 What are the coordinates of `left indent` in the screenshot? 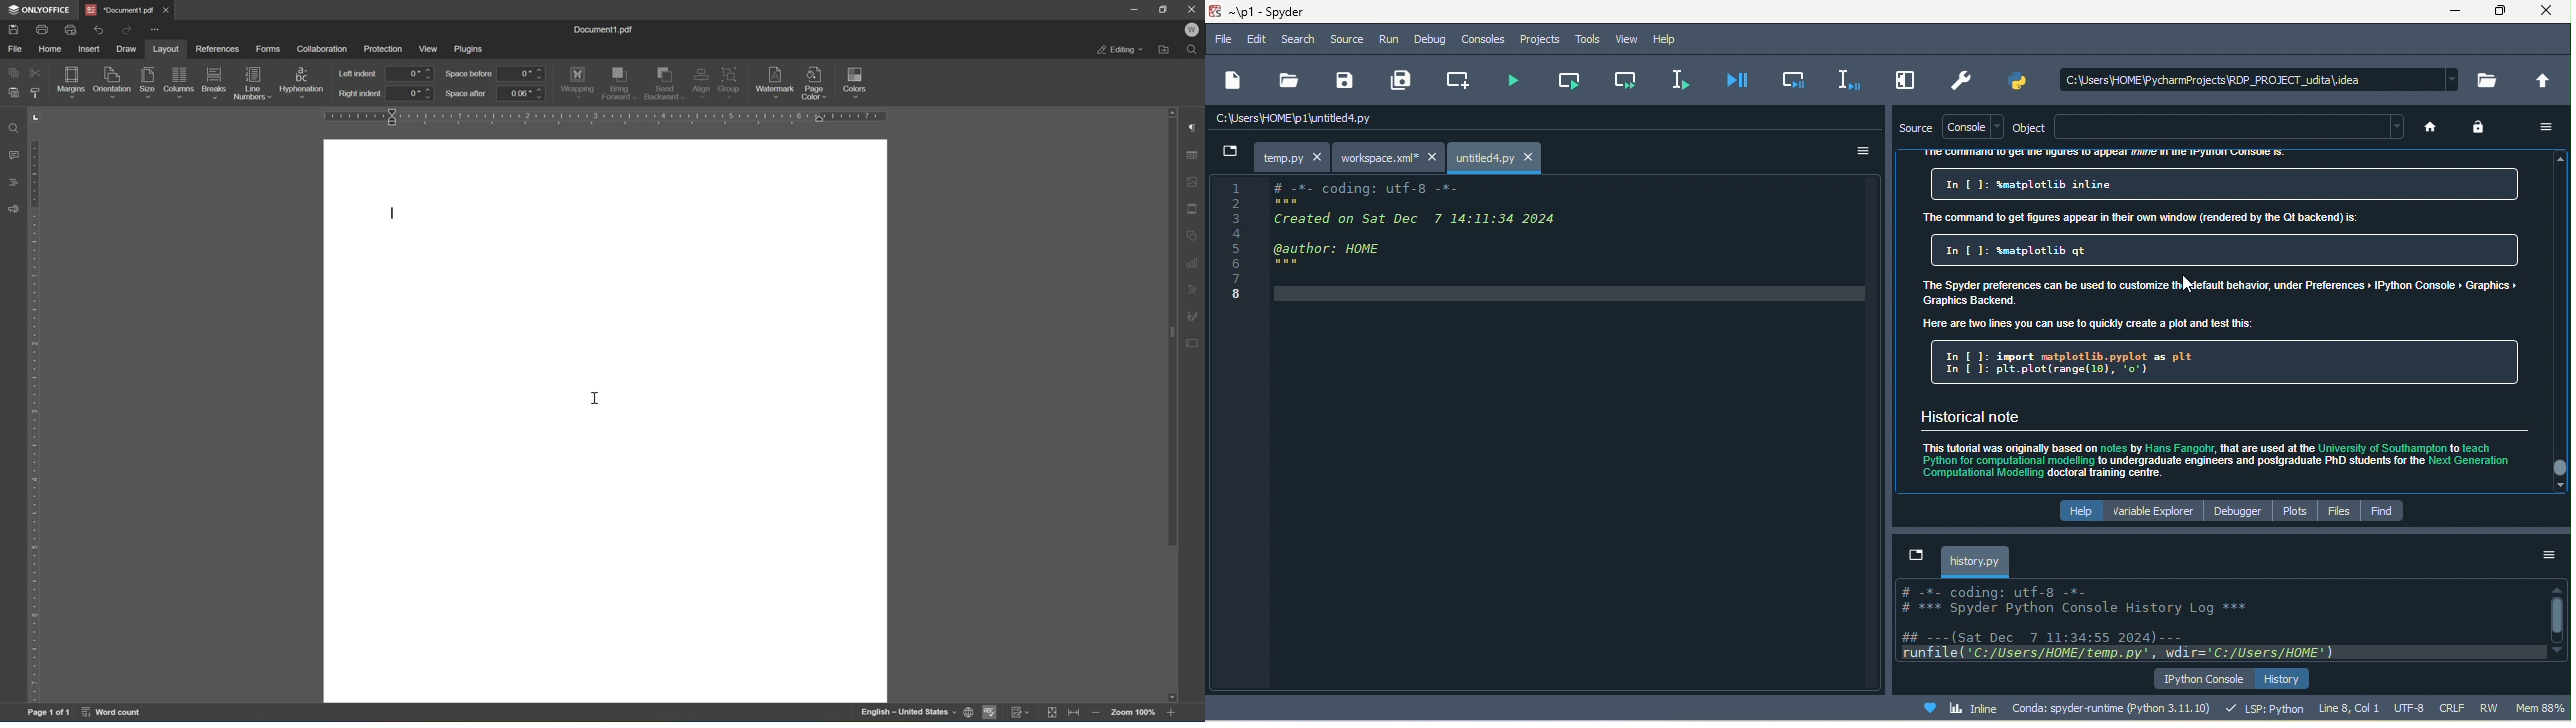 It's located at (360, 73).